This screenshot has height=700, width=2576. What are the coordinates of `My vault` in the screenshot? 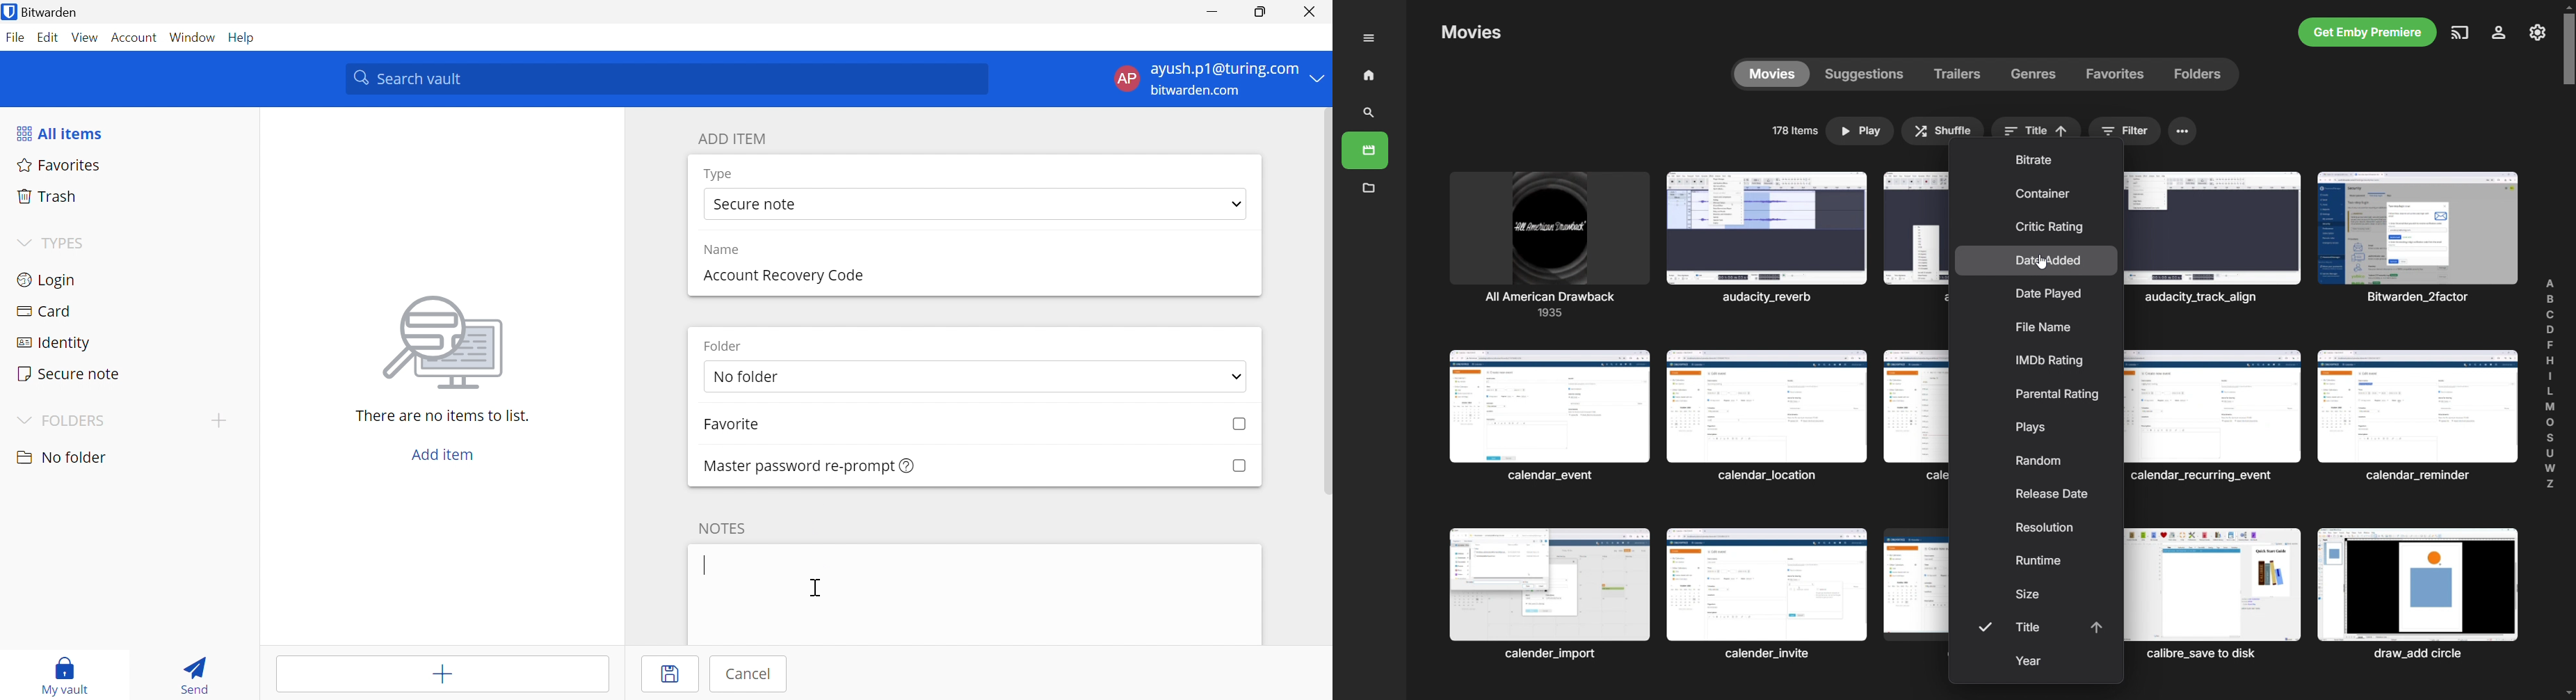 It's located at (71, 665).